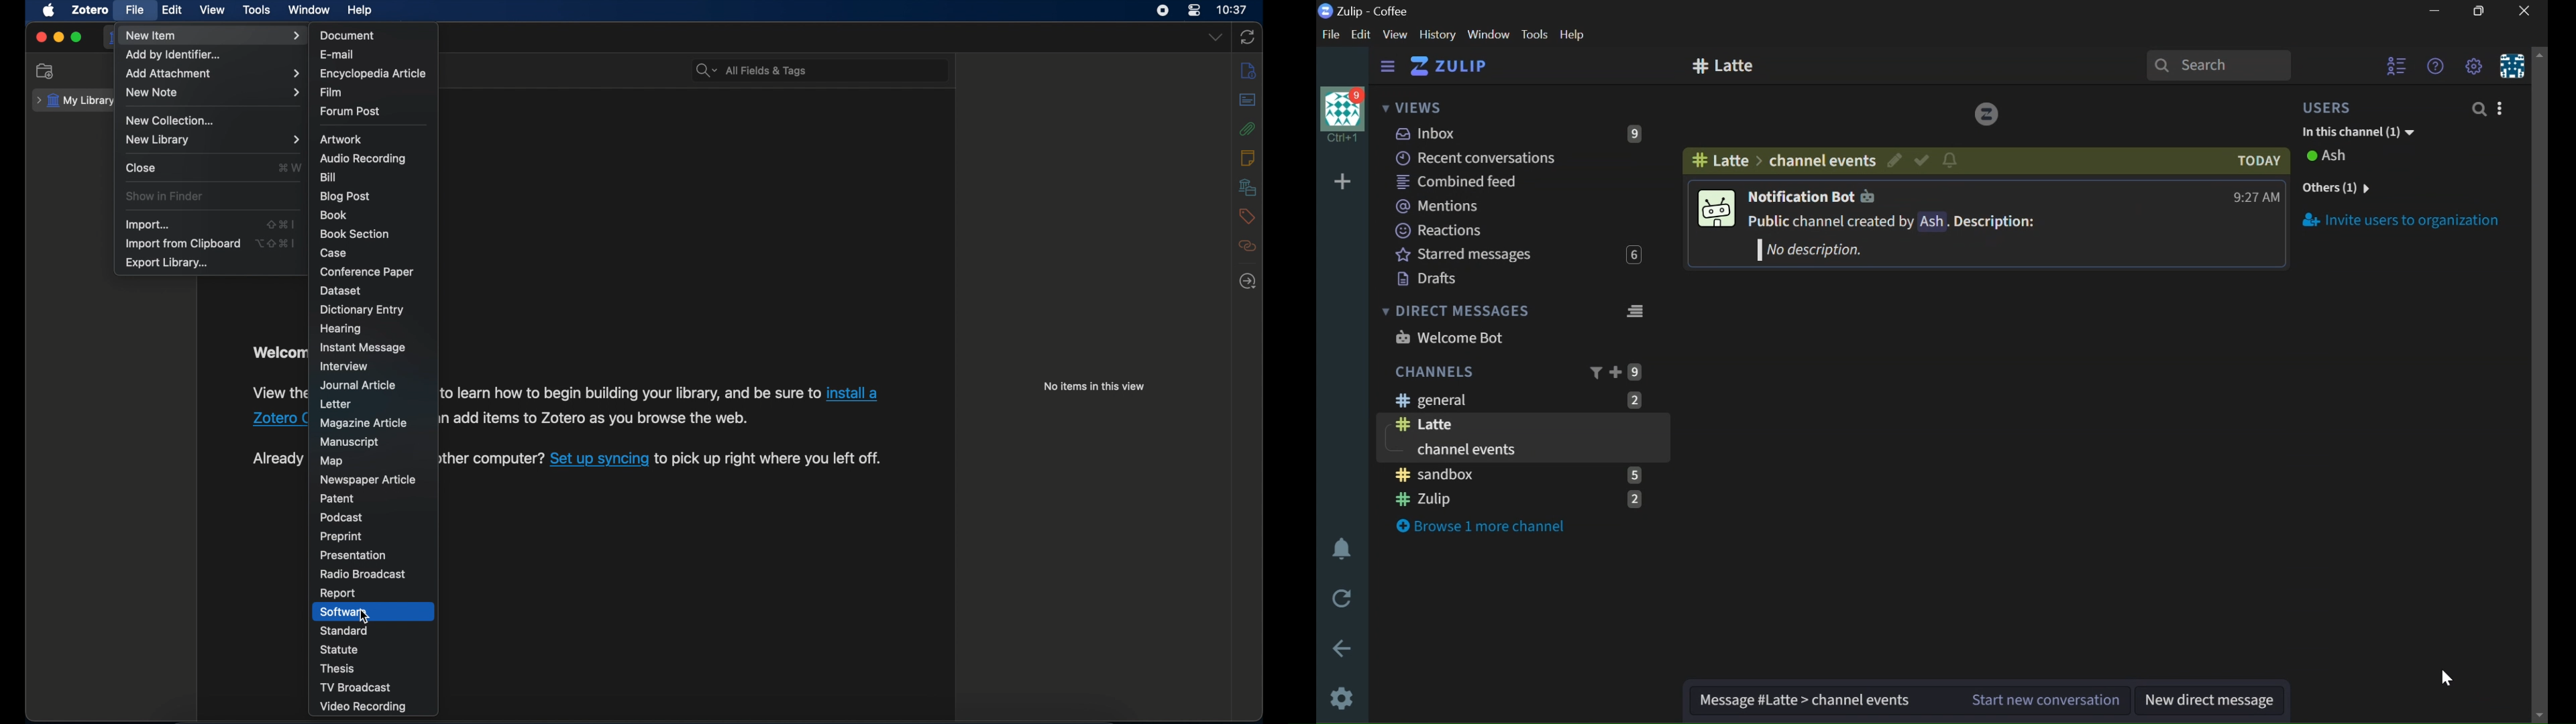 The width and height of the screenshot is (2576, 728). What do you see at coordinates (329, 176) in the screenshot?
I see `bill` at bounding box center [329, 176].